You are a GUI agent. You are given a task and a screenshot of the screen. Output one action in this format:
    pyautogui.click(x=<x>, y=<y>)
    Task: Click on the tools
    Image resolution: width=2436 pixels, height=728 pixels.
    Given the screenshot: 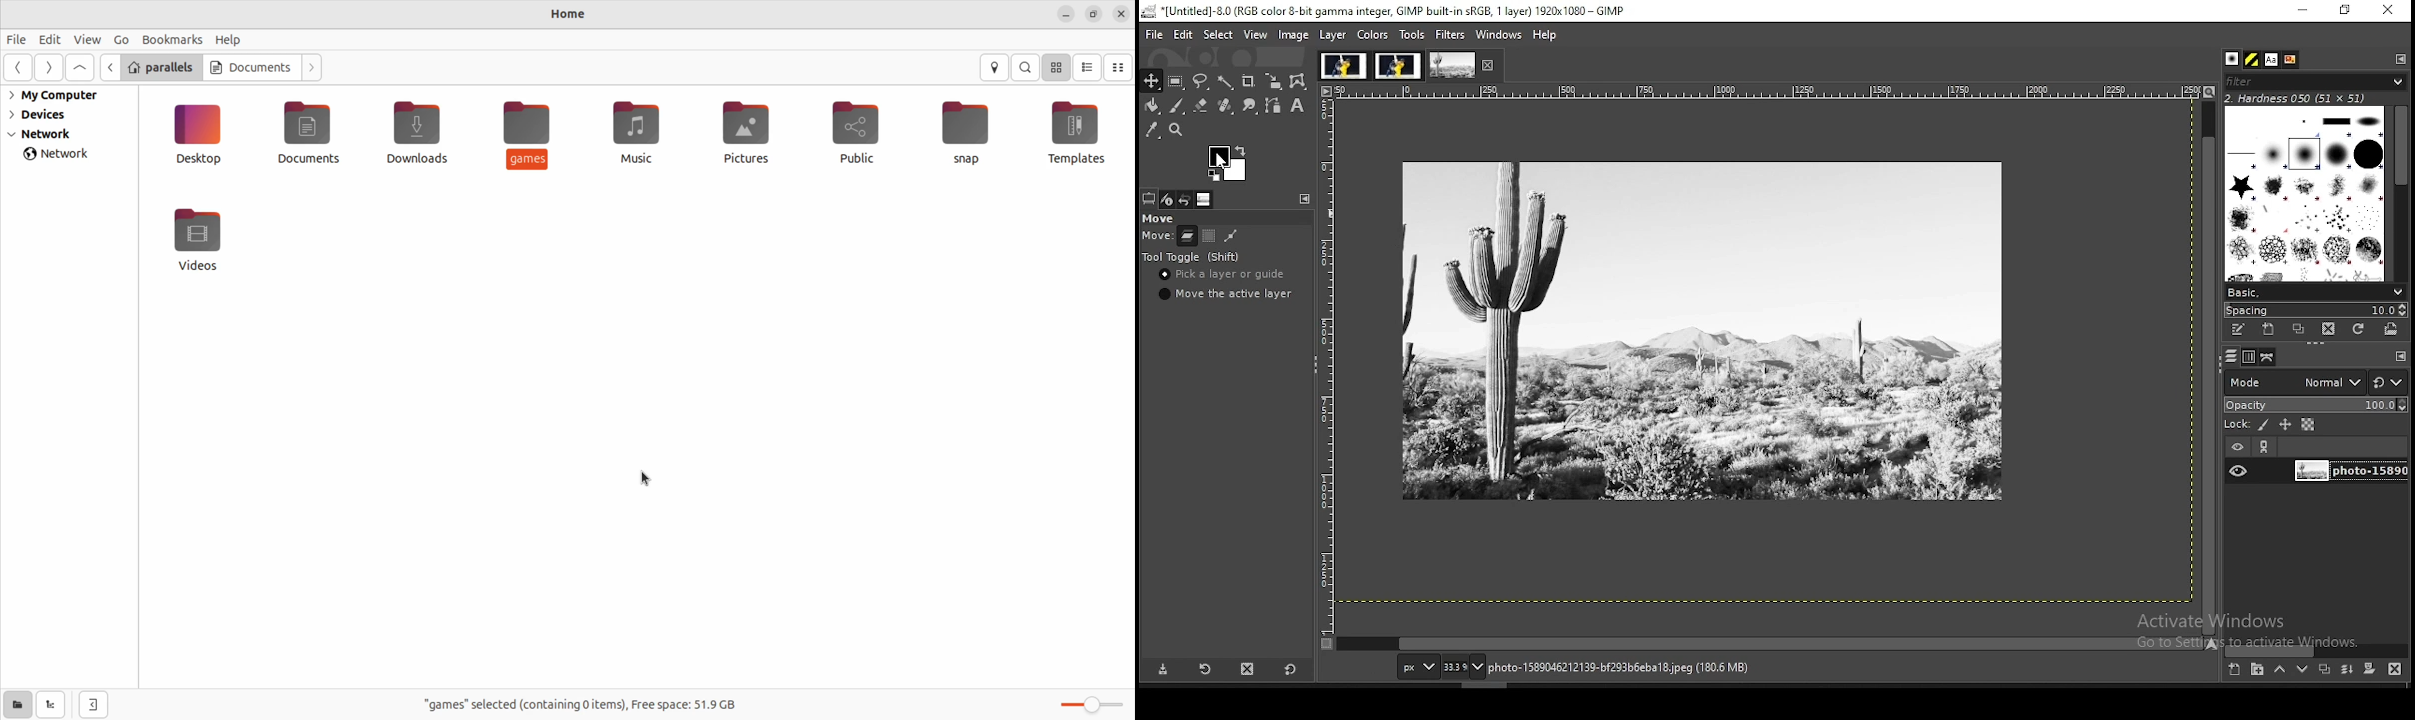 What is the action you would take?
    pyautogui.click(x=1414, y=33)
    